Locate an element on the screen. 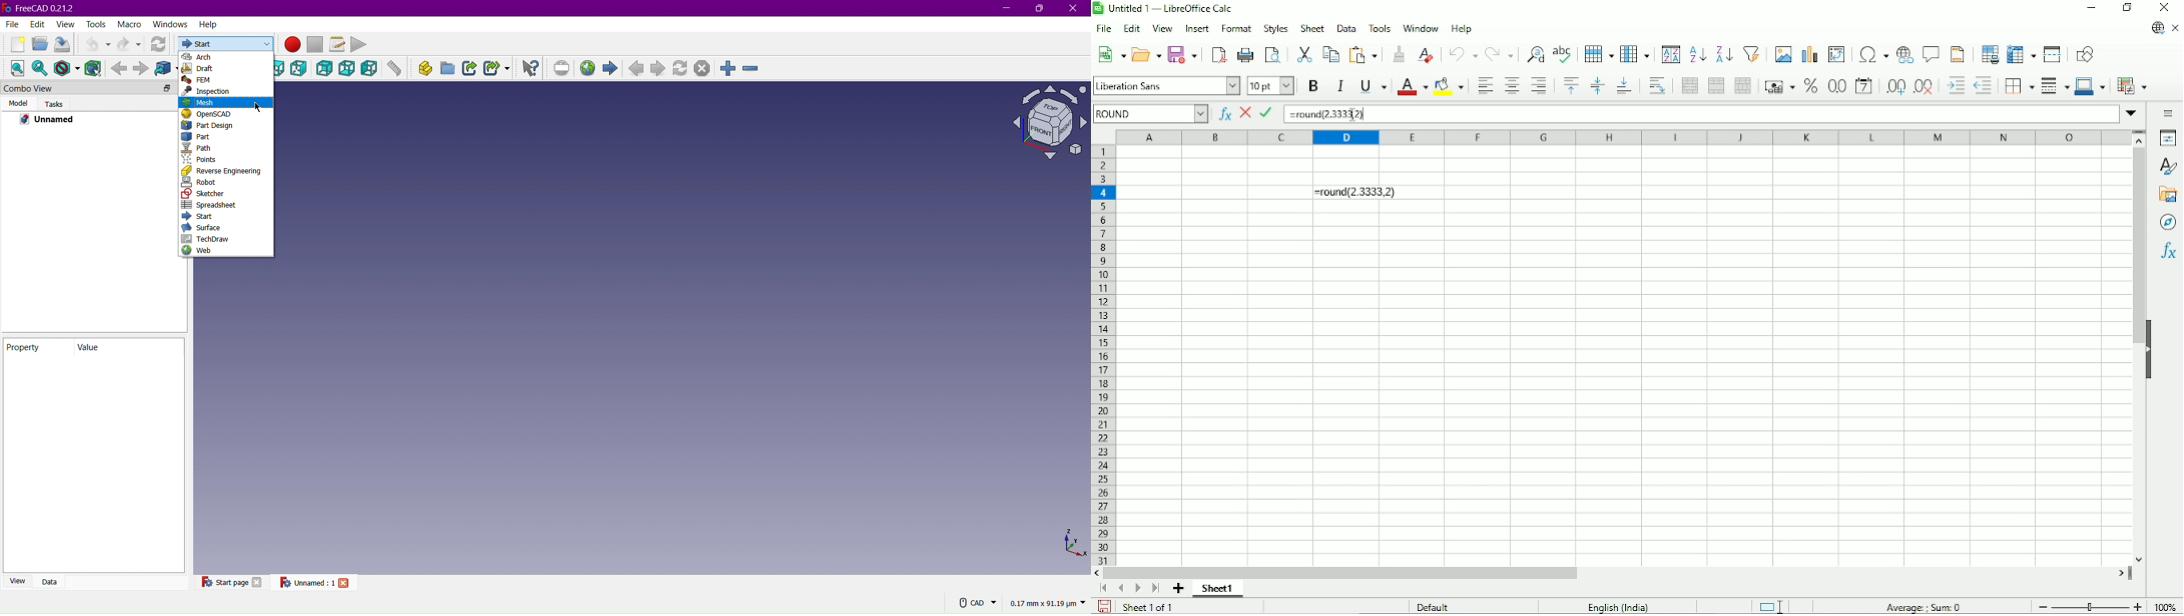 This screenshot has height=616, width=2184. Vertical scrollbar is located at coordinates (2138, 246).